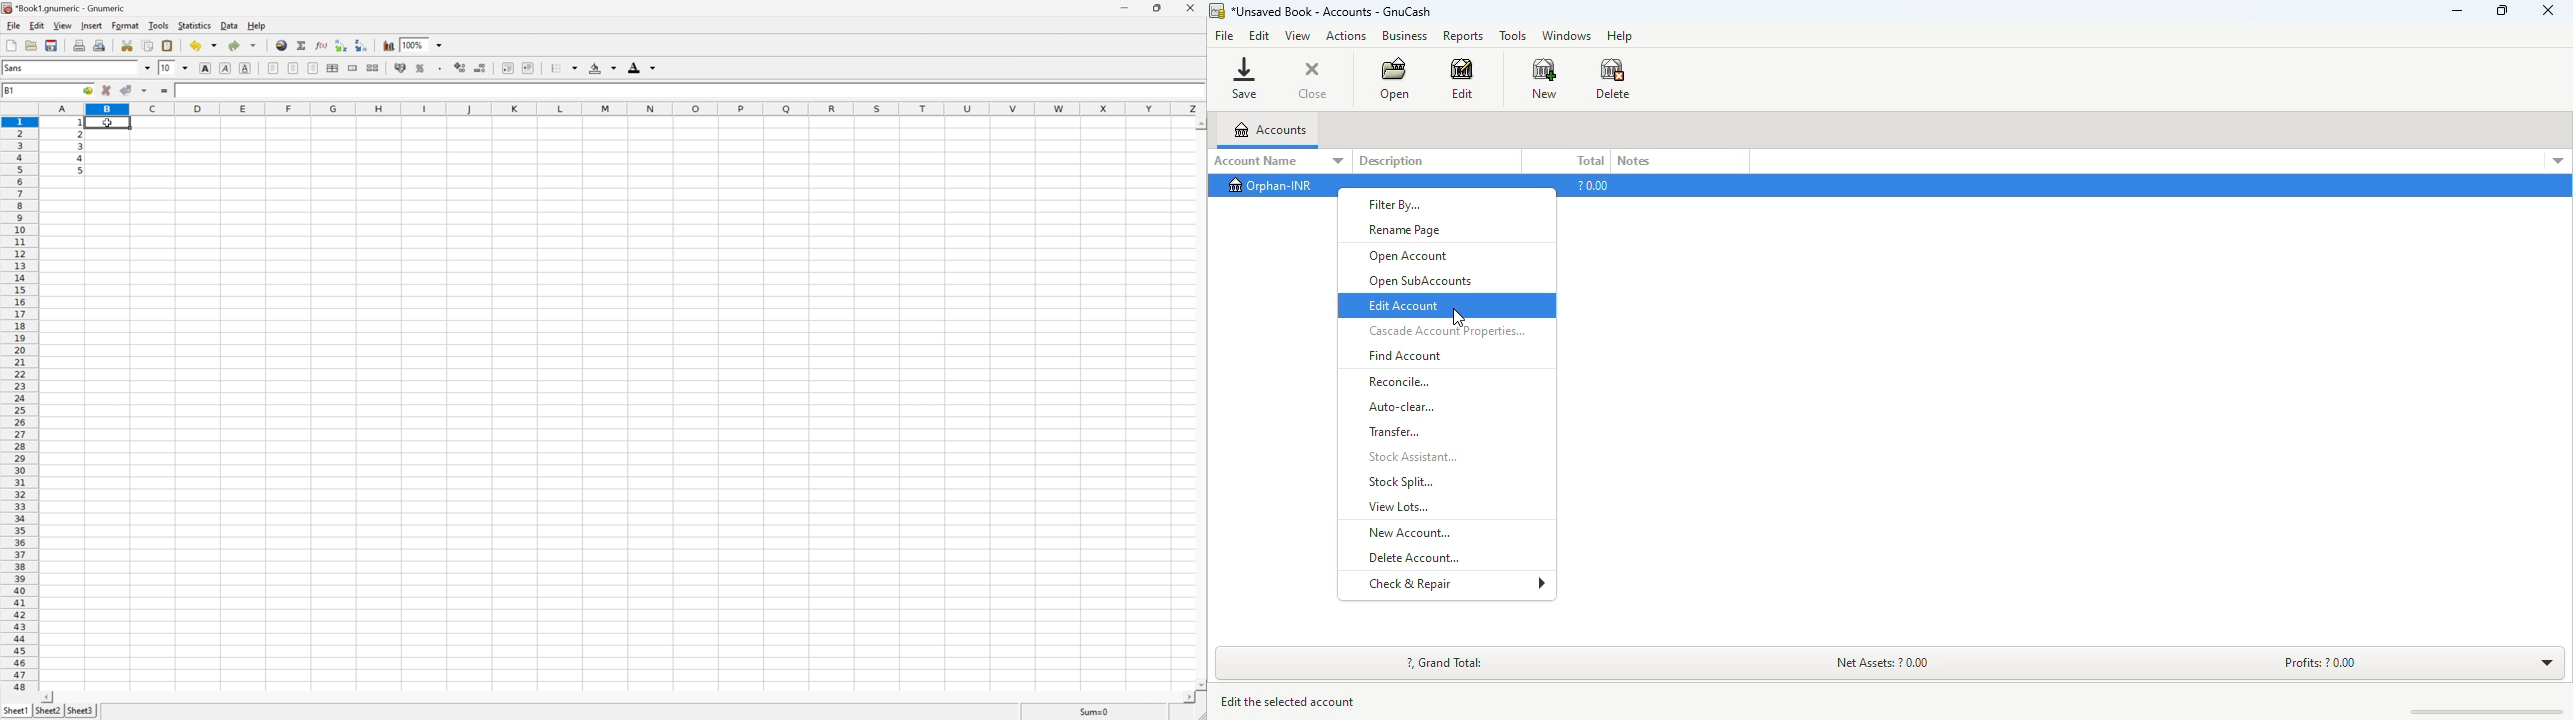 The height and width of the screenshot is (728, 2576). What do you see at coordinates (67, 8) in the screenshot?
I see `*Book1.gnumeric - Gnumeric` at bounding box center [67, 8].